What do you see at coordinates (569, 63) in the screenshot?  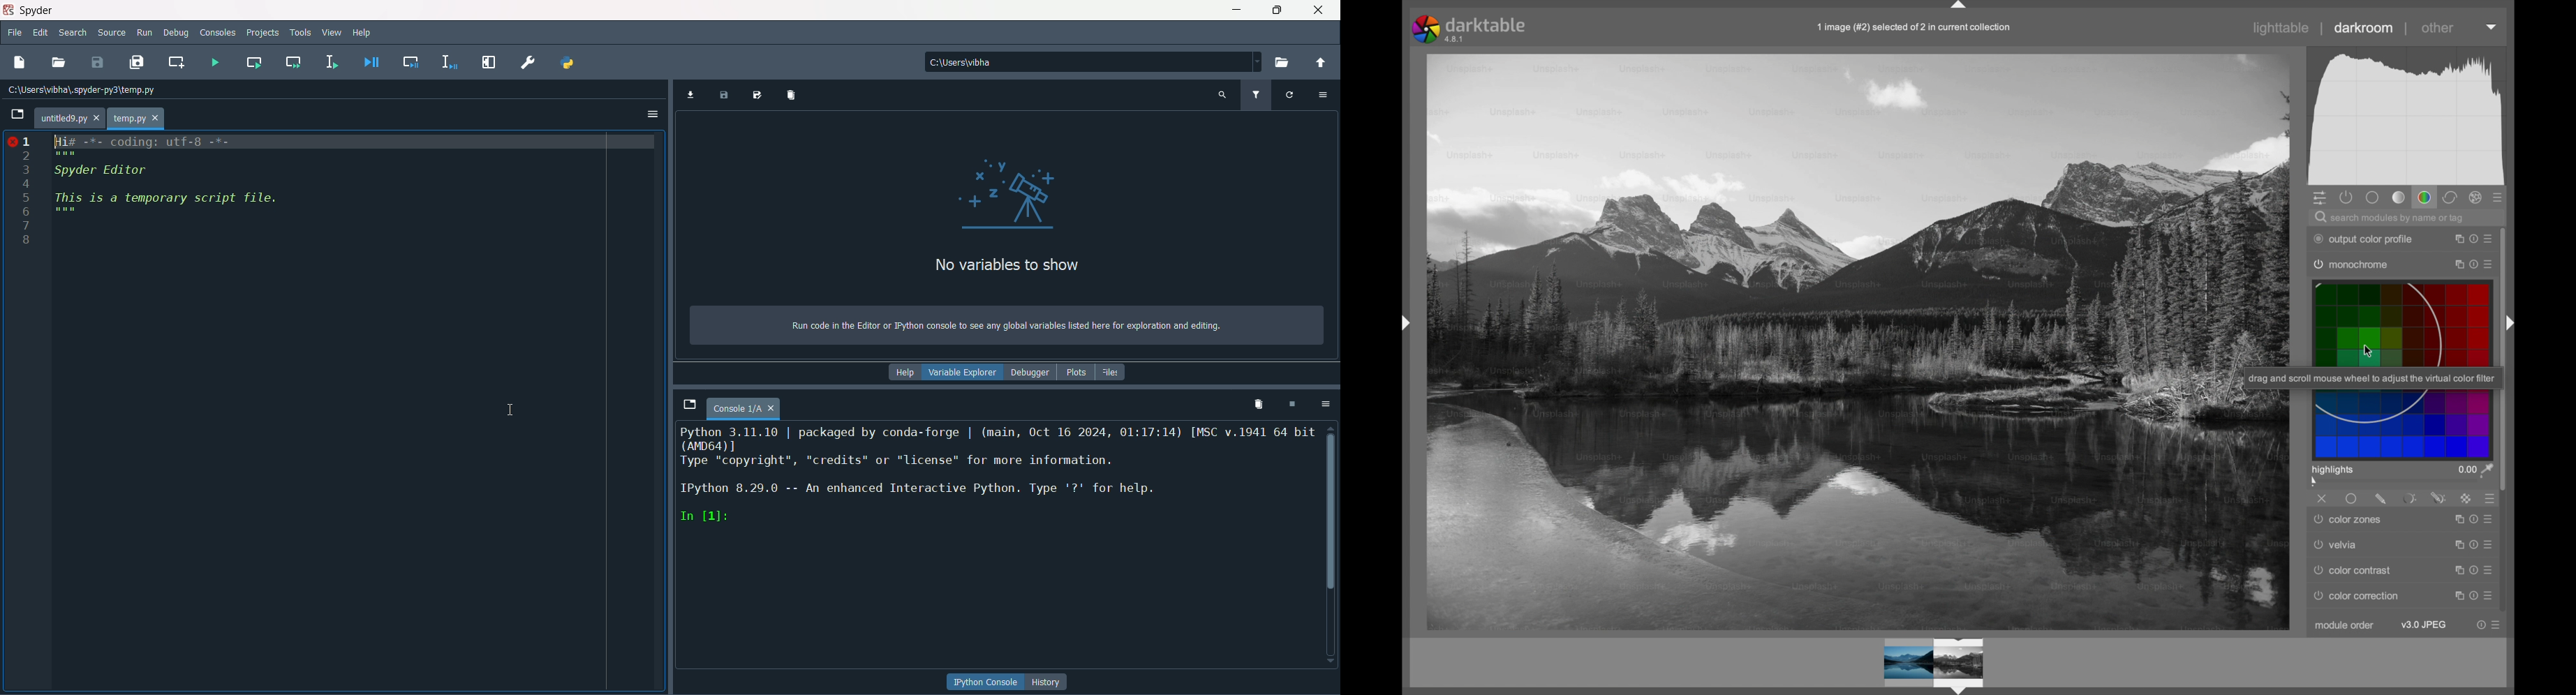 I see `pythonpath manager` at bounding box center [569, 63].